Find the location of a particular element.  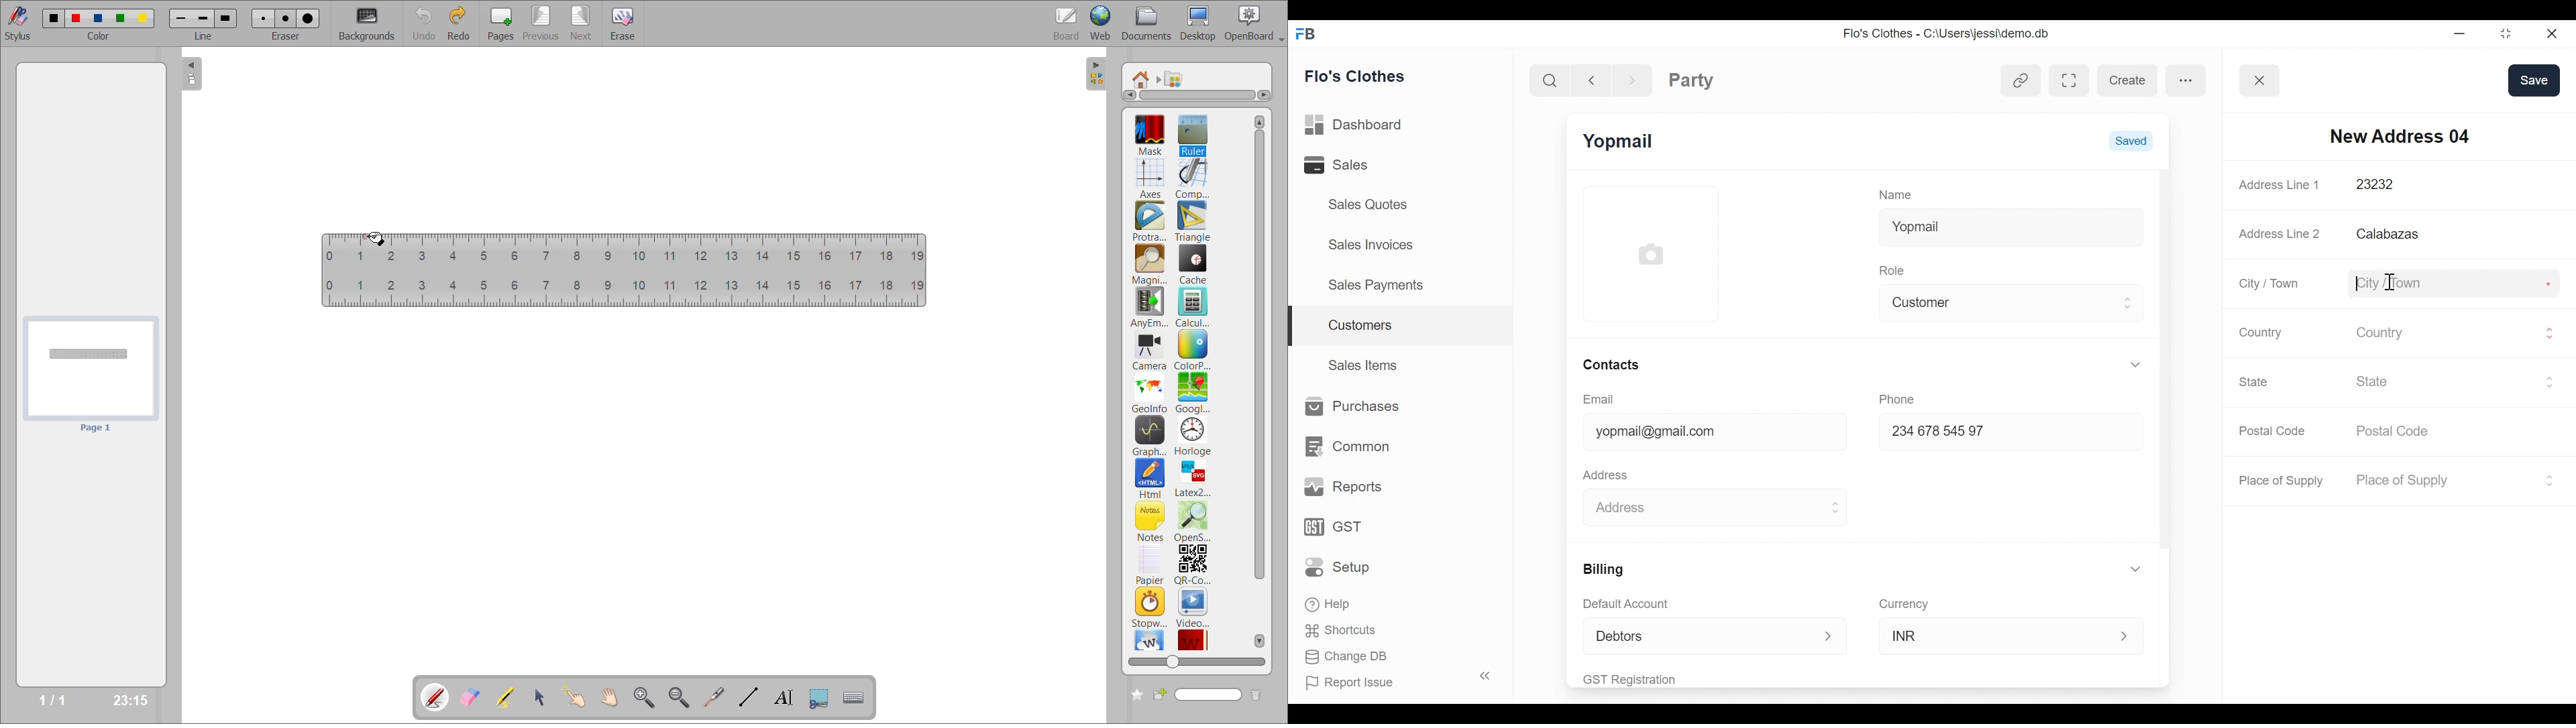

text cursor is located at coordinates (2387, 282).